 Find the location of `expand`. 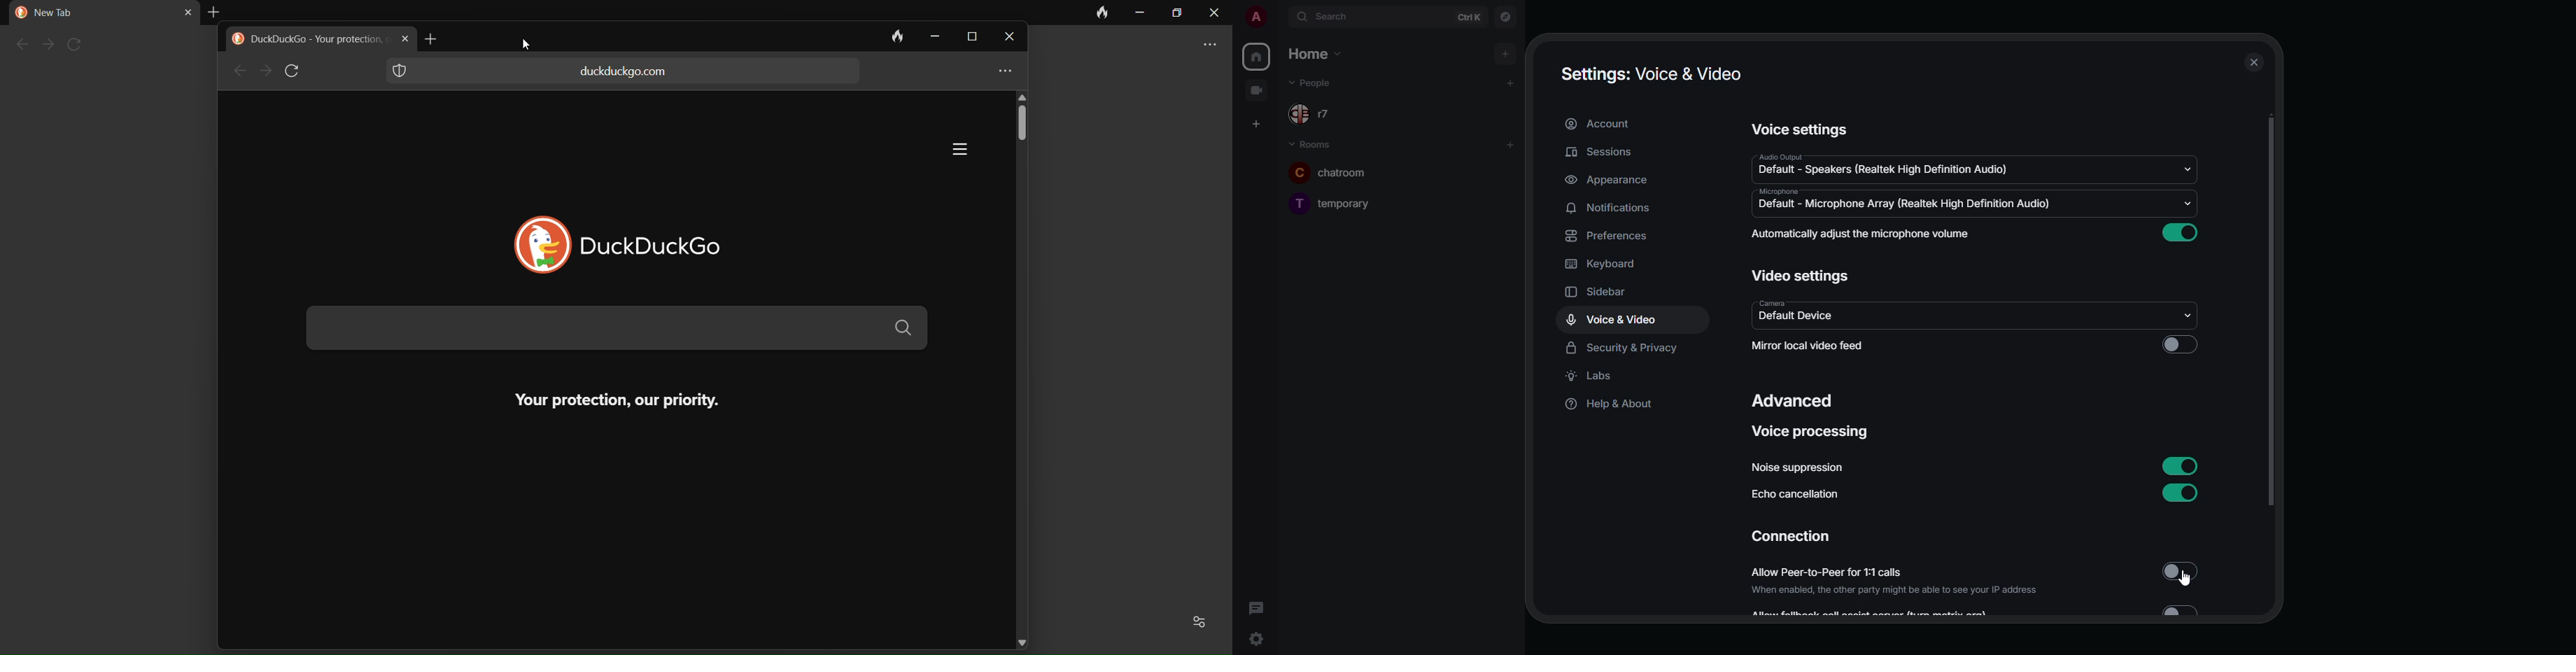

expand is located at coordinates (1279, 18).